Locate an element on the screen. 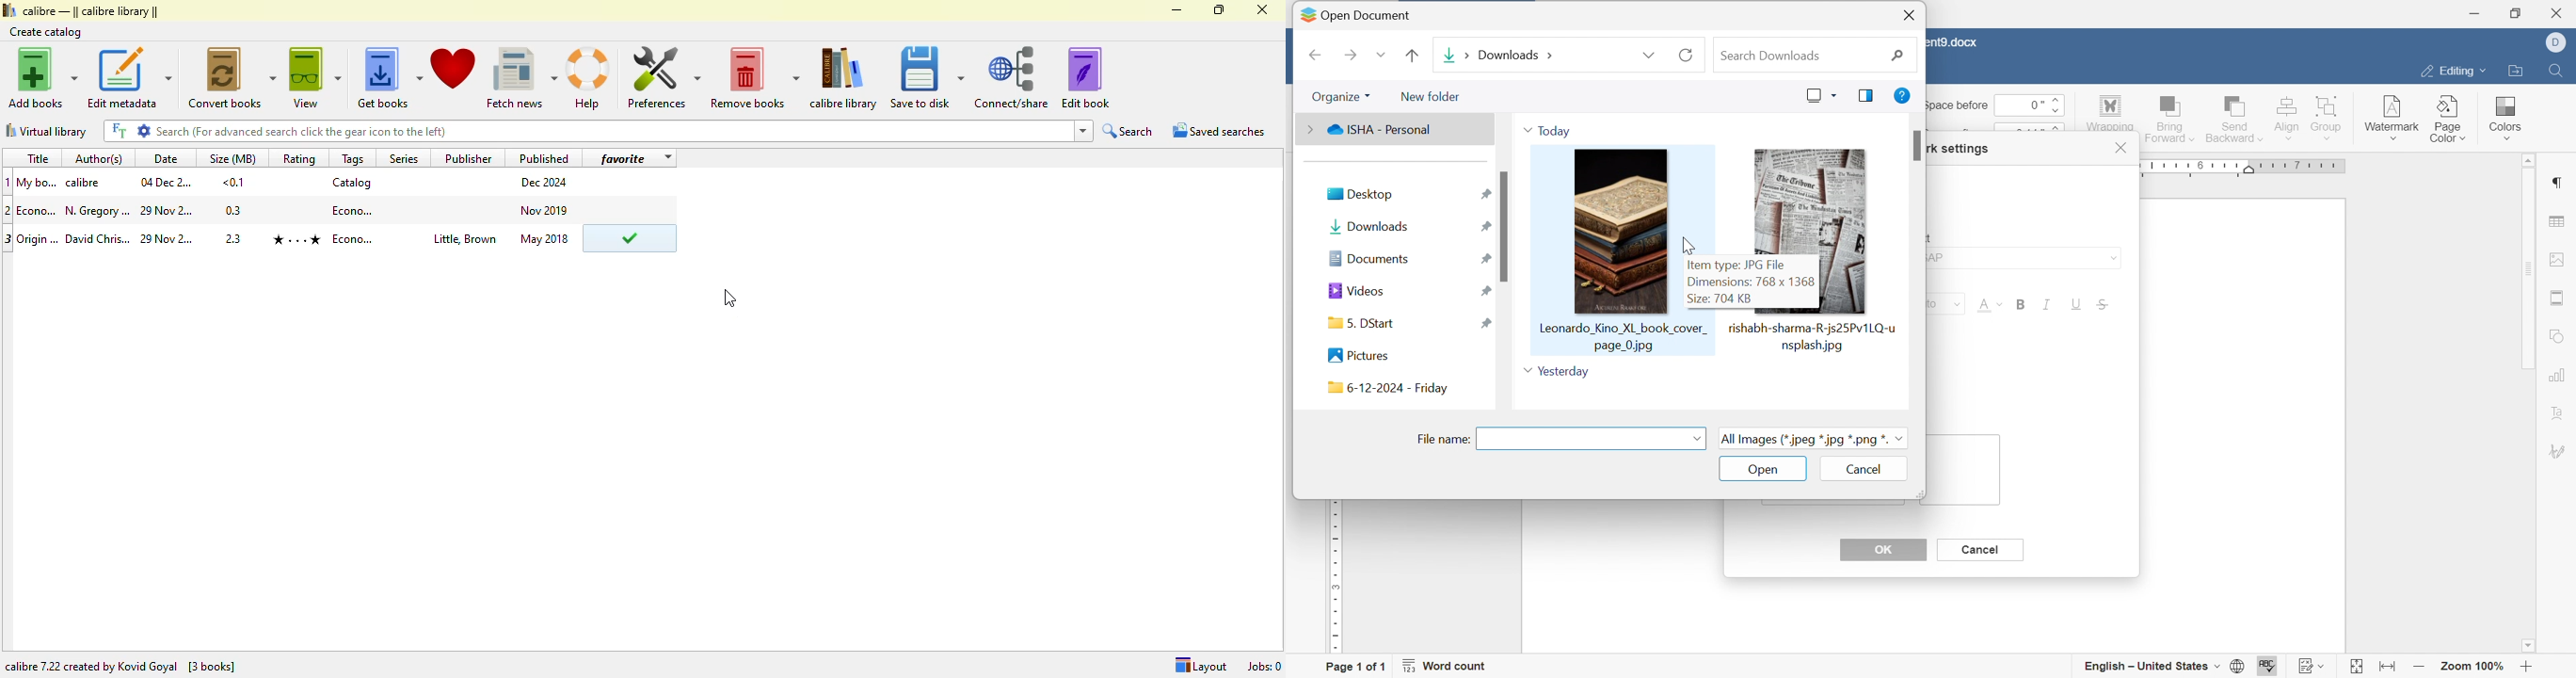 The image size is (2576, 700). title is located at coordinates (39, 237).